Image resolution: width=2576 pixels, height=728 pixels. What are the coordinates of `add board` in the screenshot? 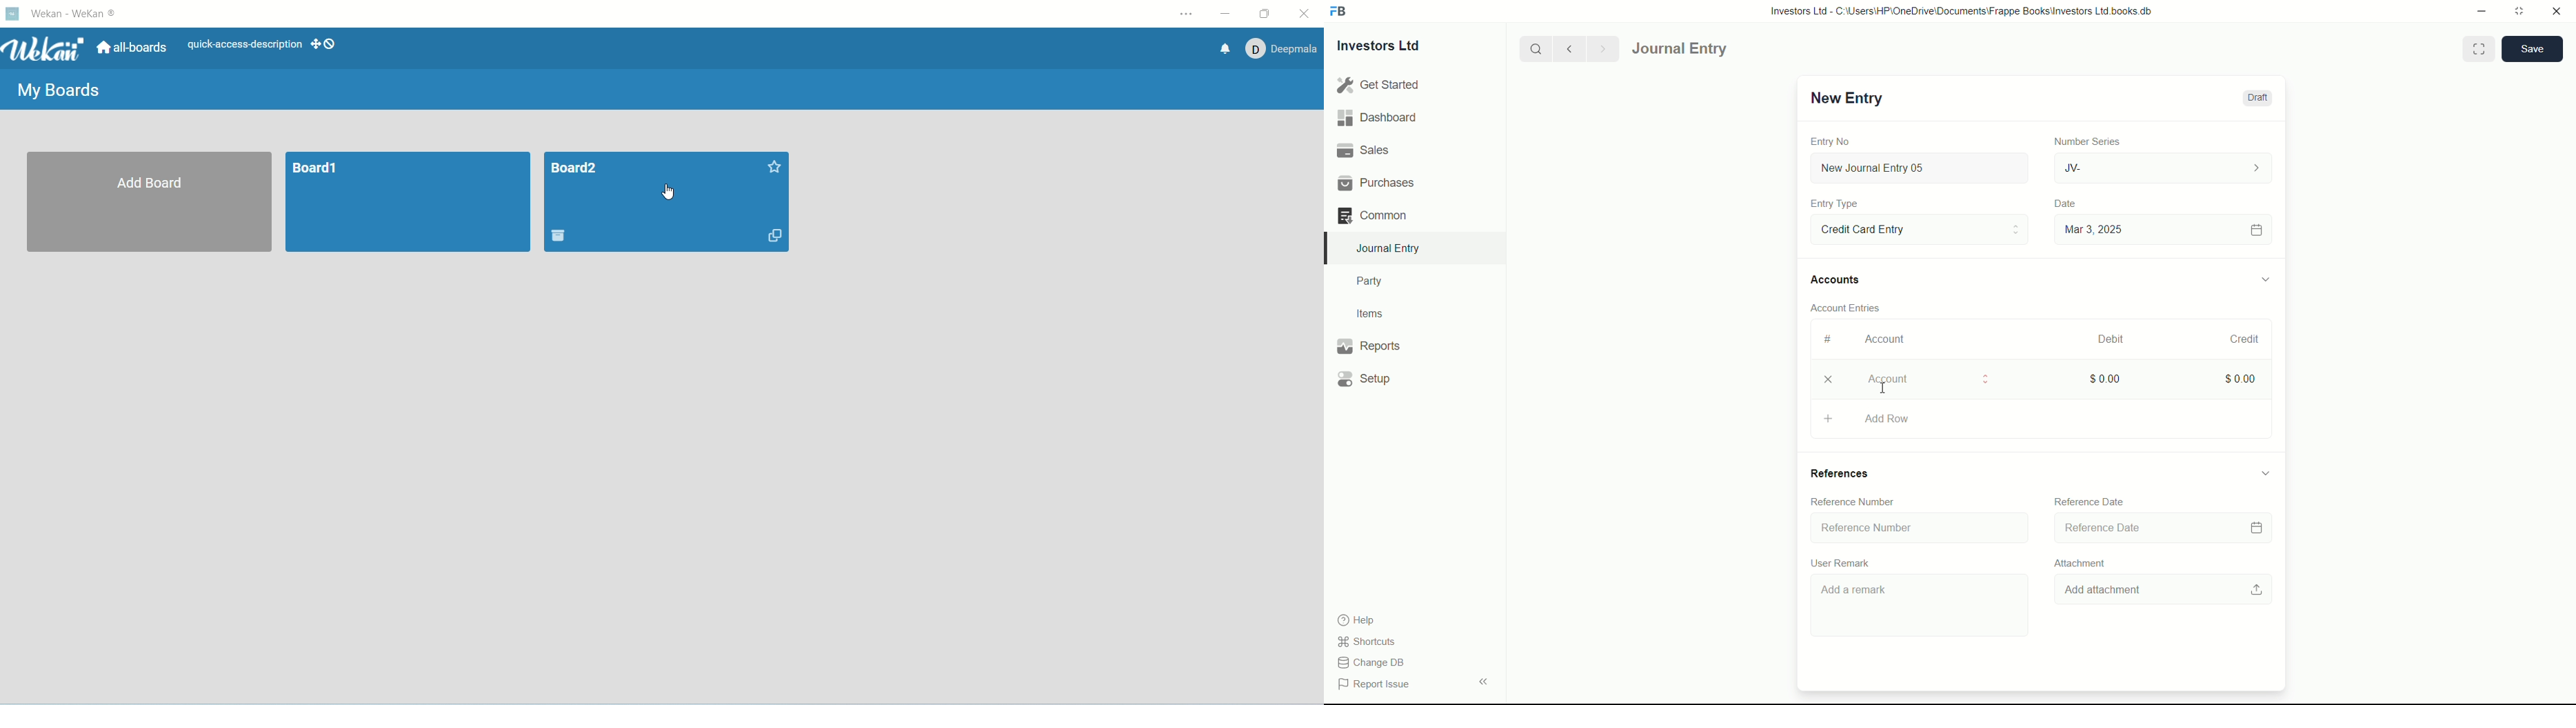 It's located at (148, 201).